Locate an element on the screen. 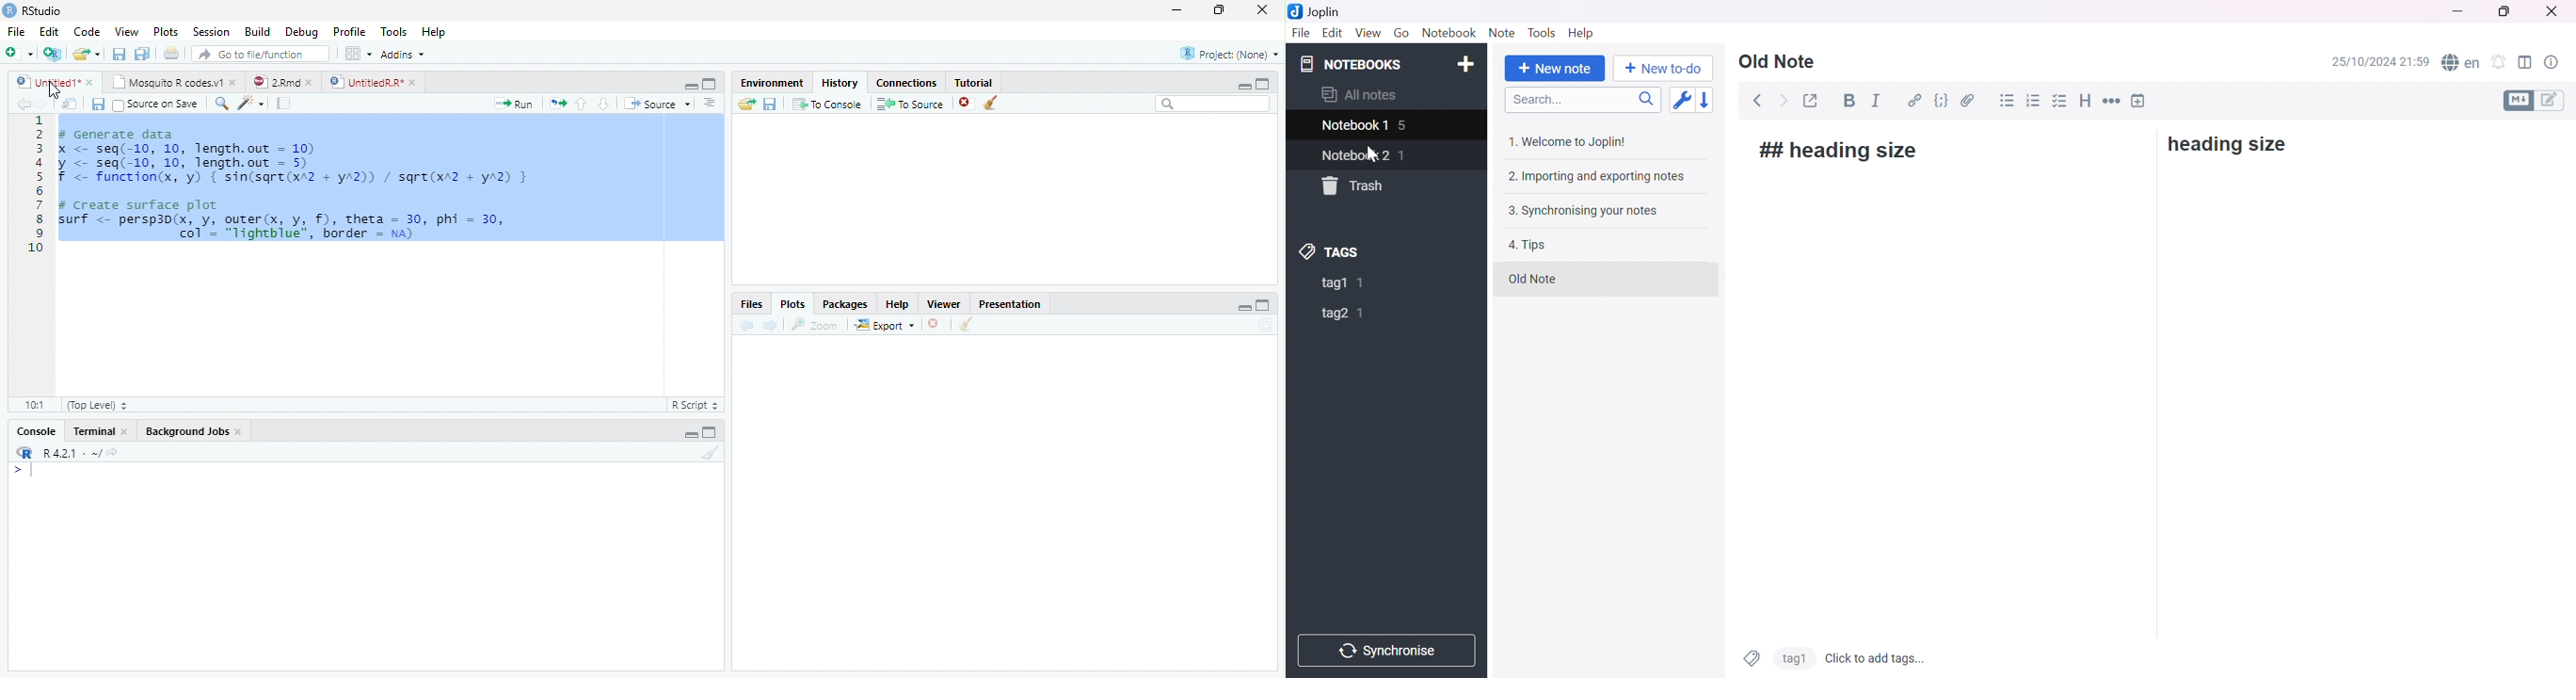  ## heading size is located at coordinates (1840, 150).